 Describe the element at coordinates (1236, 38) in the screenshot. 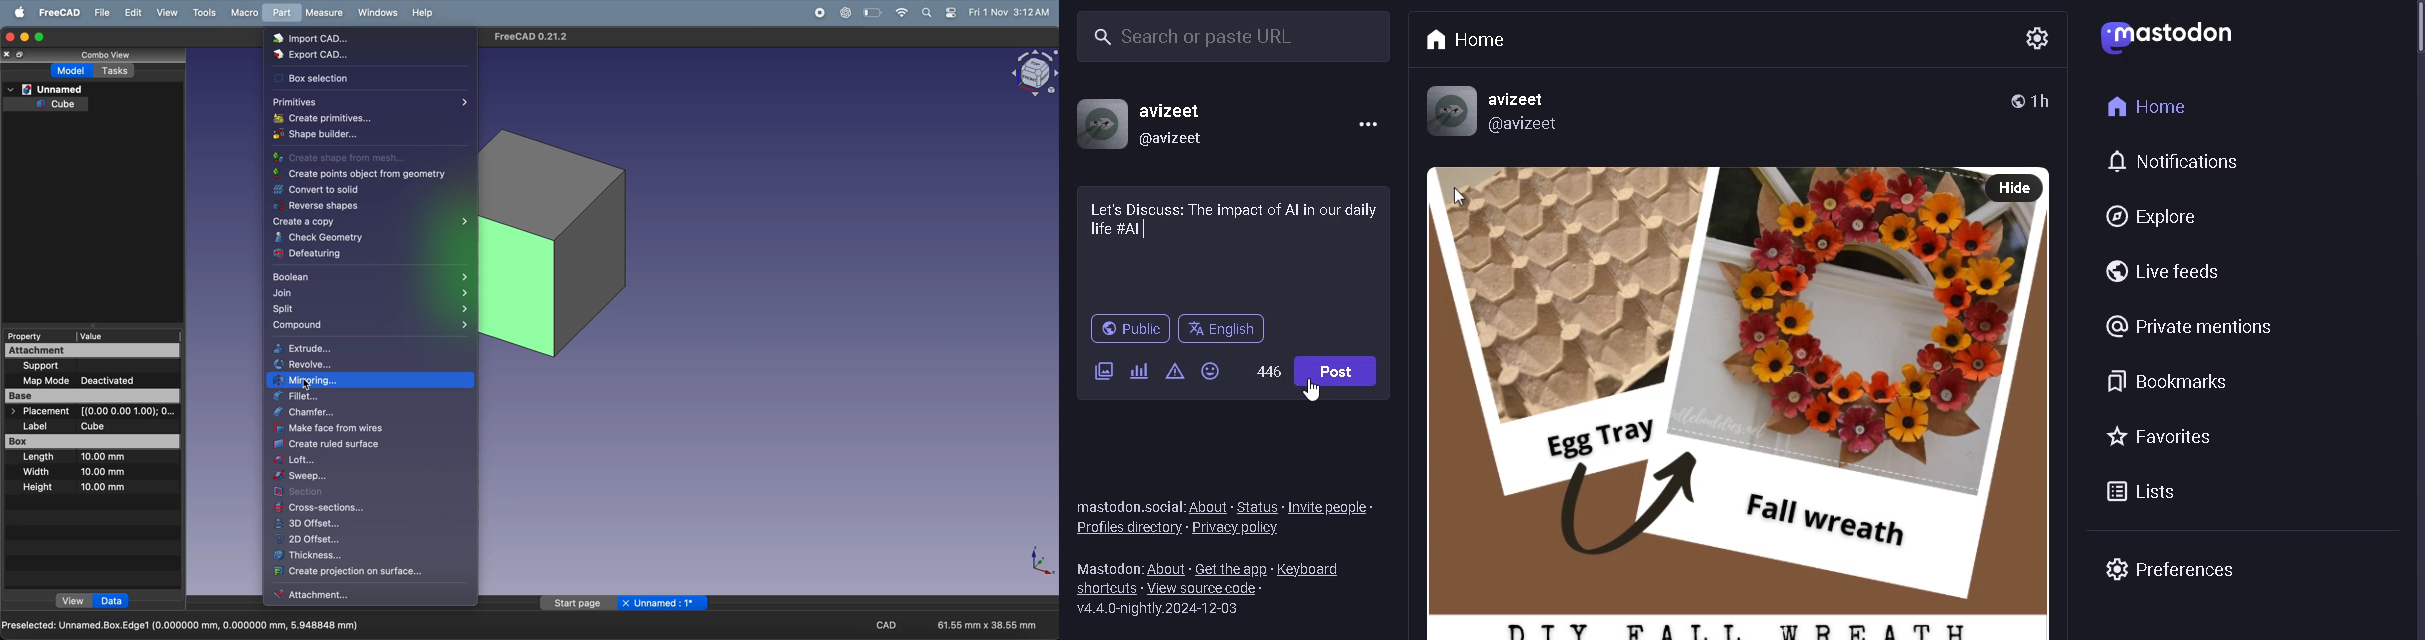

I see `SEARCH BAR` at that location.